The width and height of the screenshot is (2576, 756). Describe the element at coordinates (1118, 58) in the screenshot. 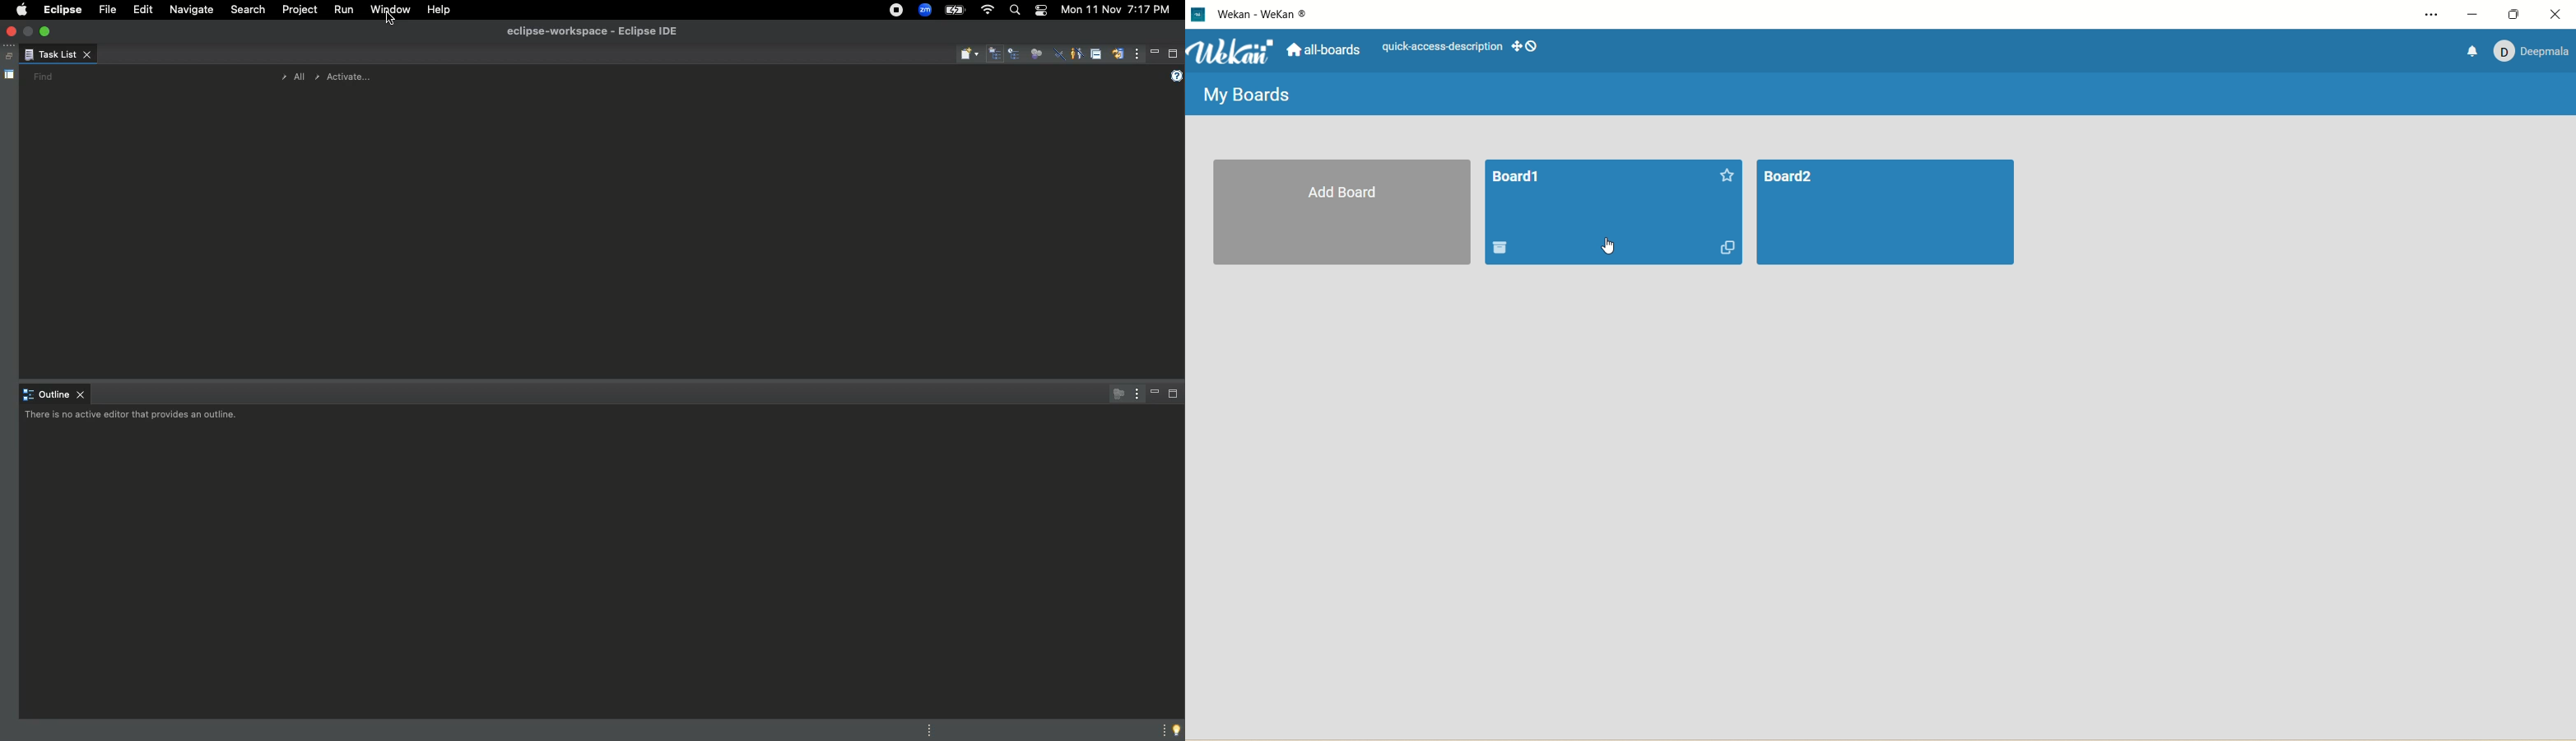

I see `Synchronized change` at that location.